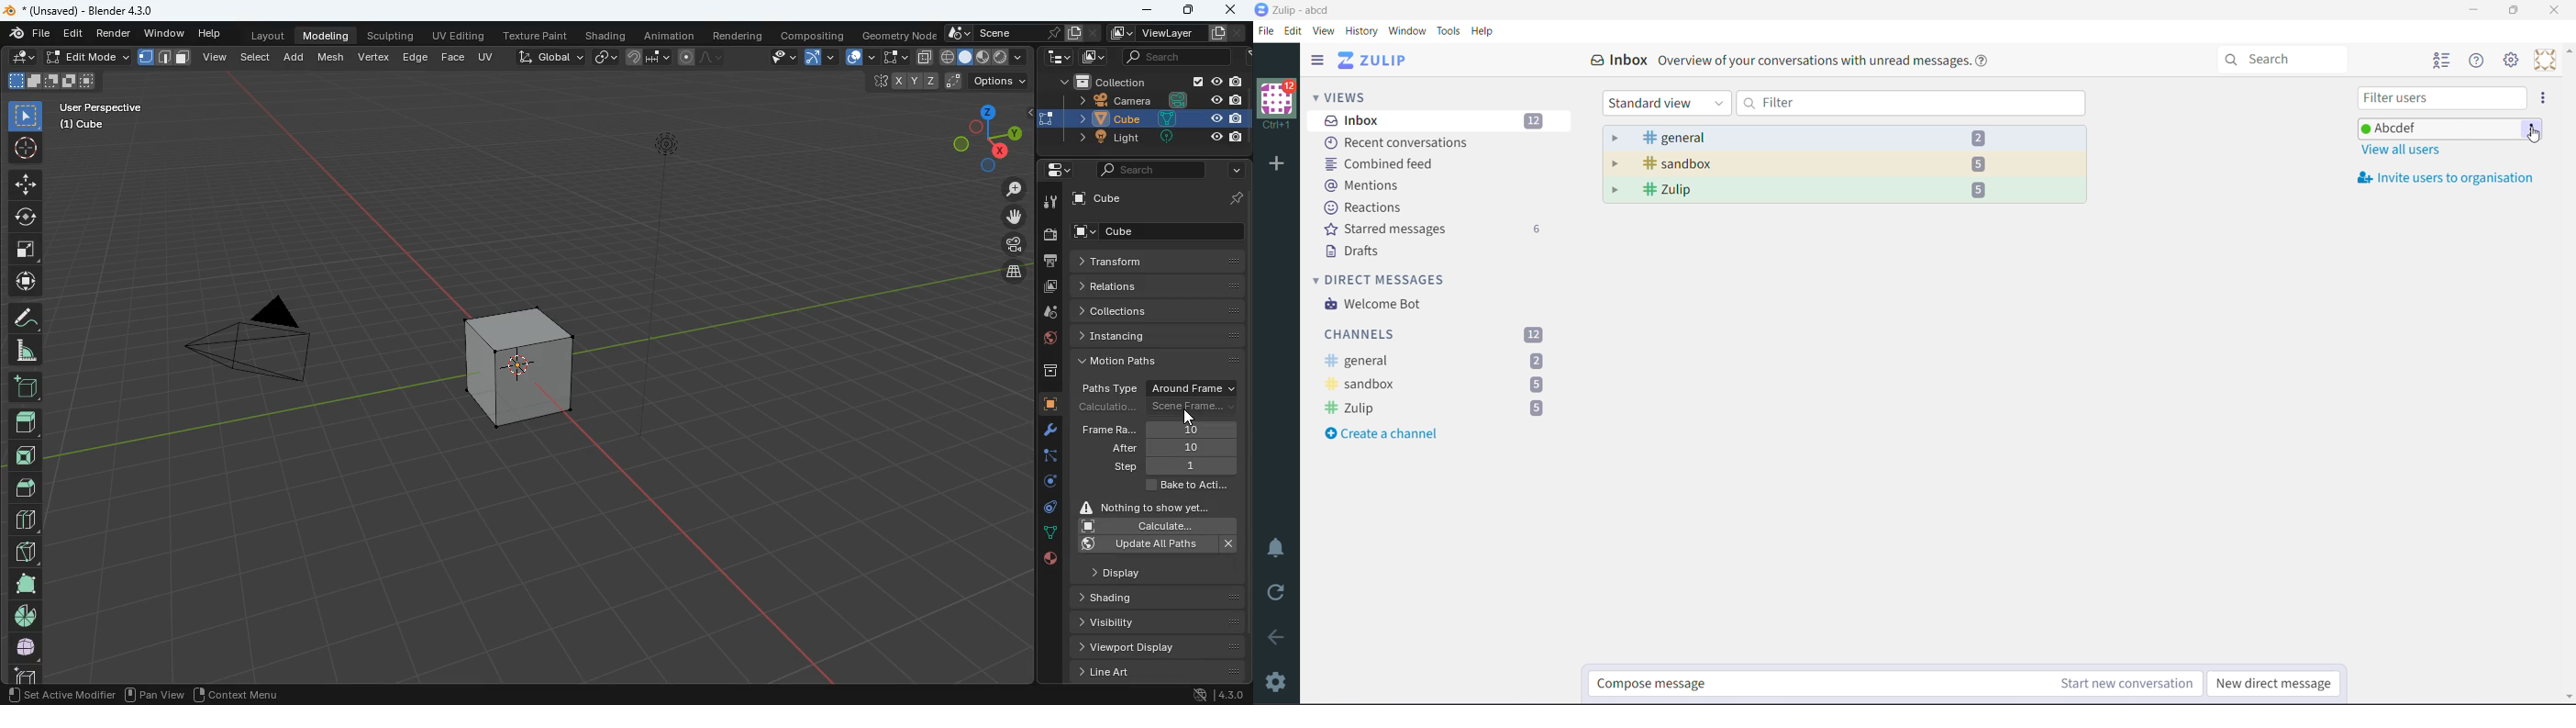 The width and height of the screenshot is (2576, 728). What do you see at coordinates (1122, 597) in the screenshot?
I see `Shading` at bounding box center [1122, 597].